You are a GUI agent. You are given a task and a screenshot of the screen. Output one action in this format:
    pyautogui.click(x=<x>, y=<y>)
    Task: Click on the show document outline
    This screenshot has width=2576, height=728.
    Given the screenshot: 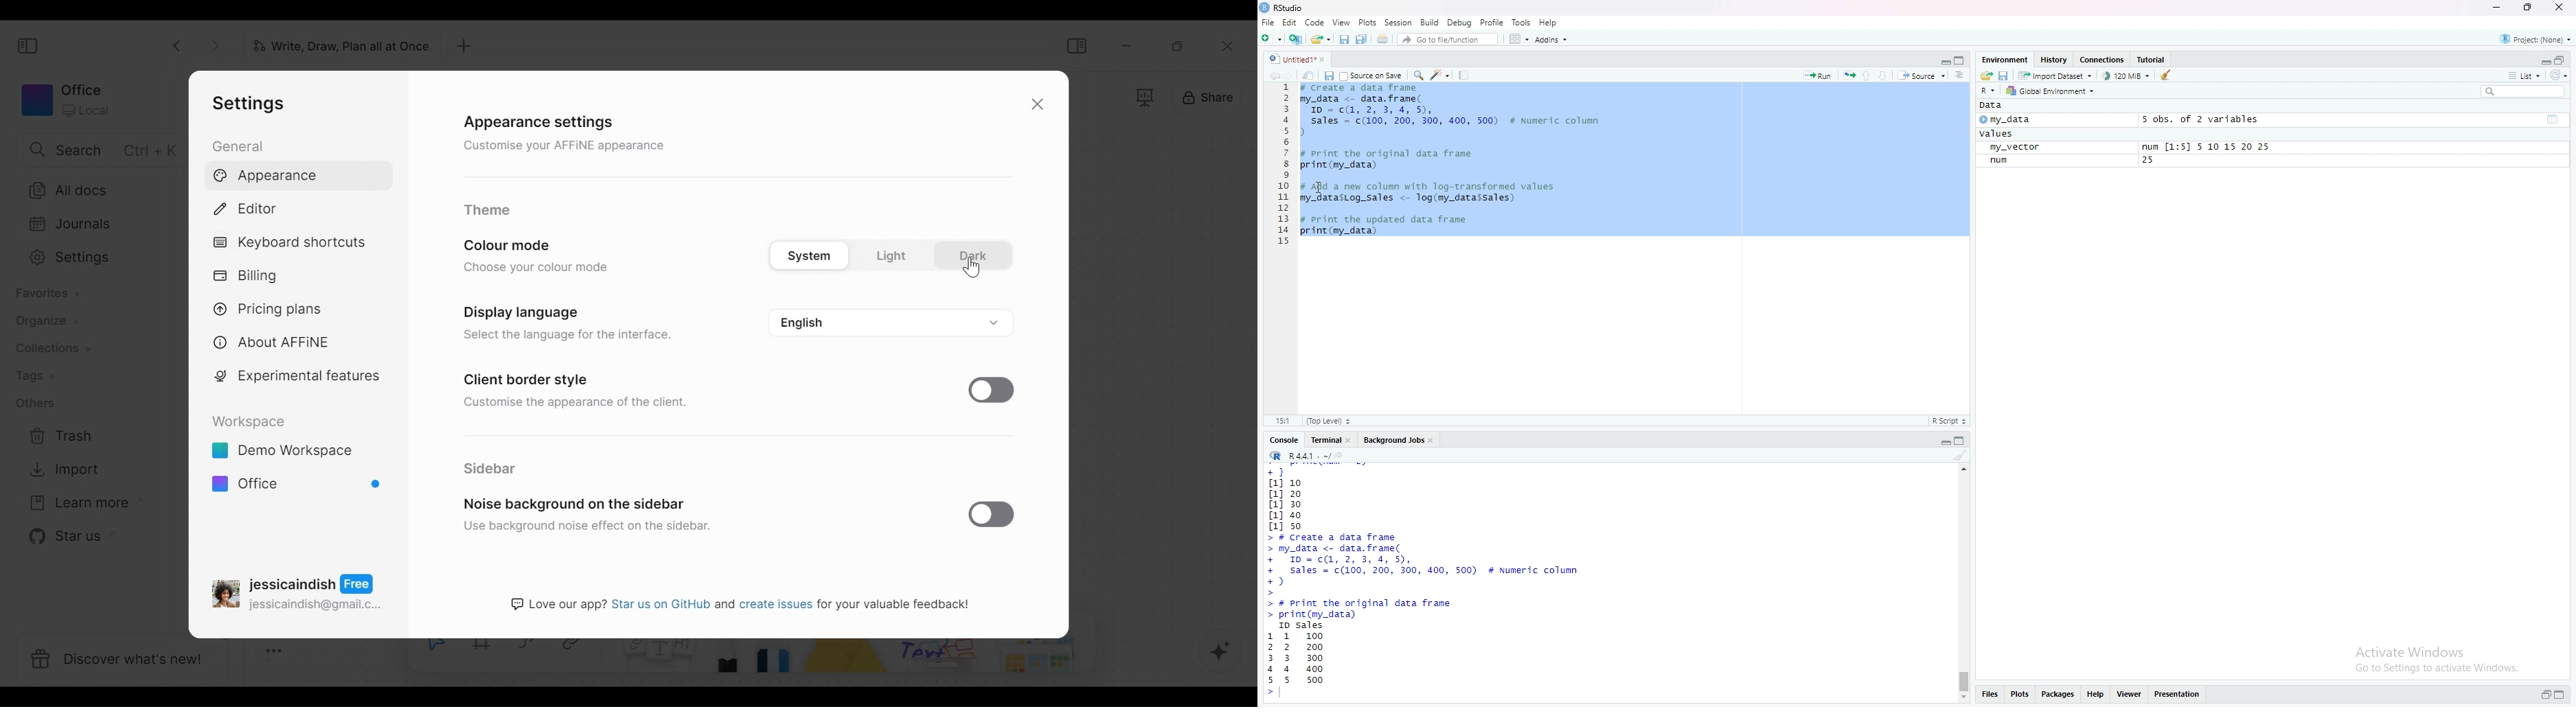 What is the action you would take?
    pyautogui.click(x=1961, y=76)
    